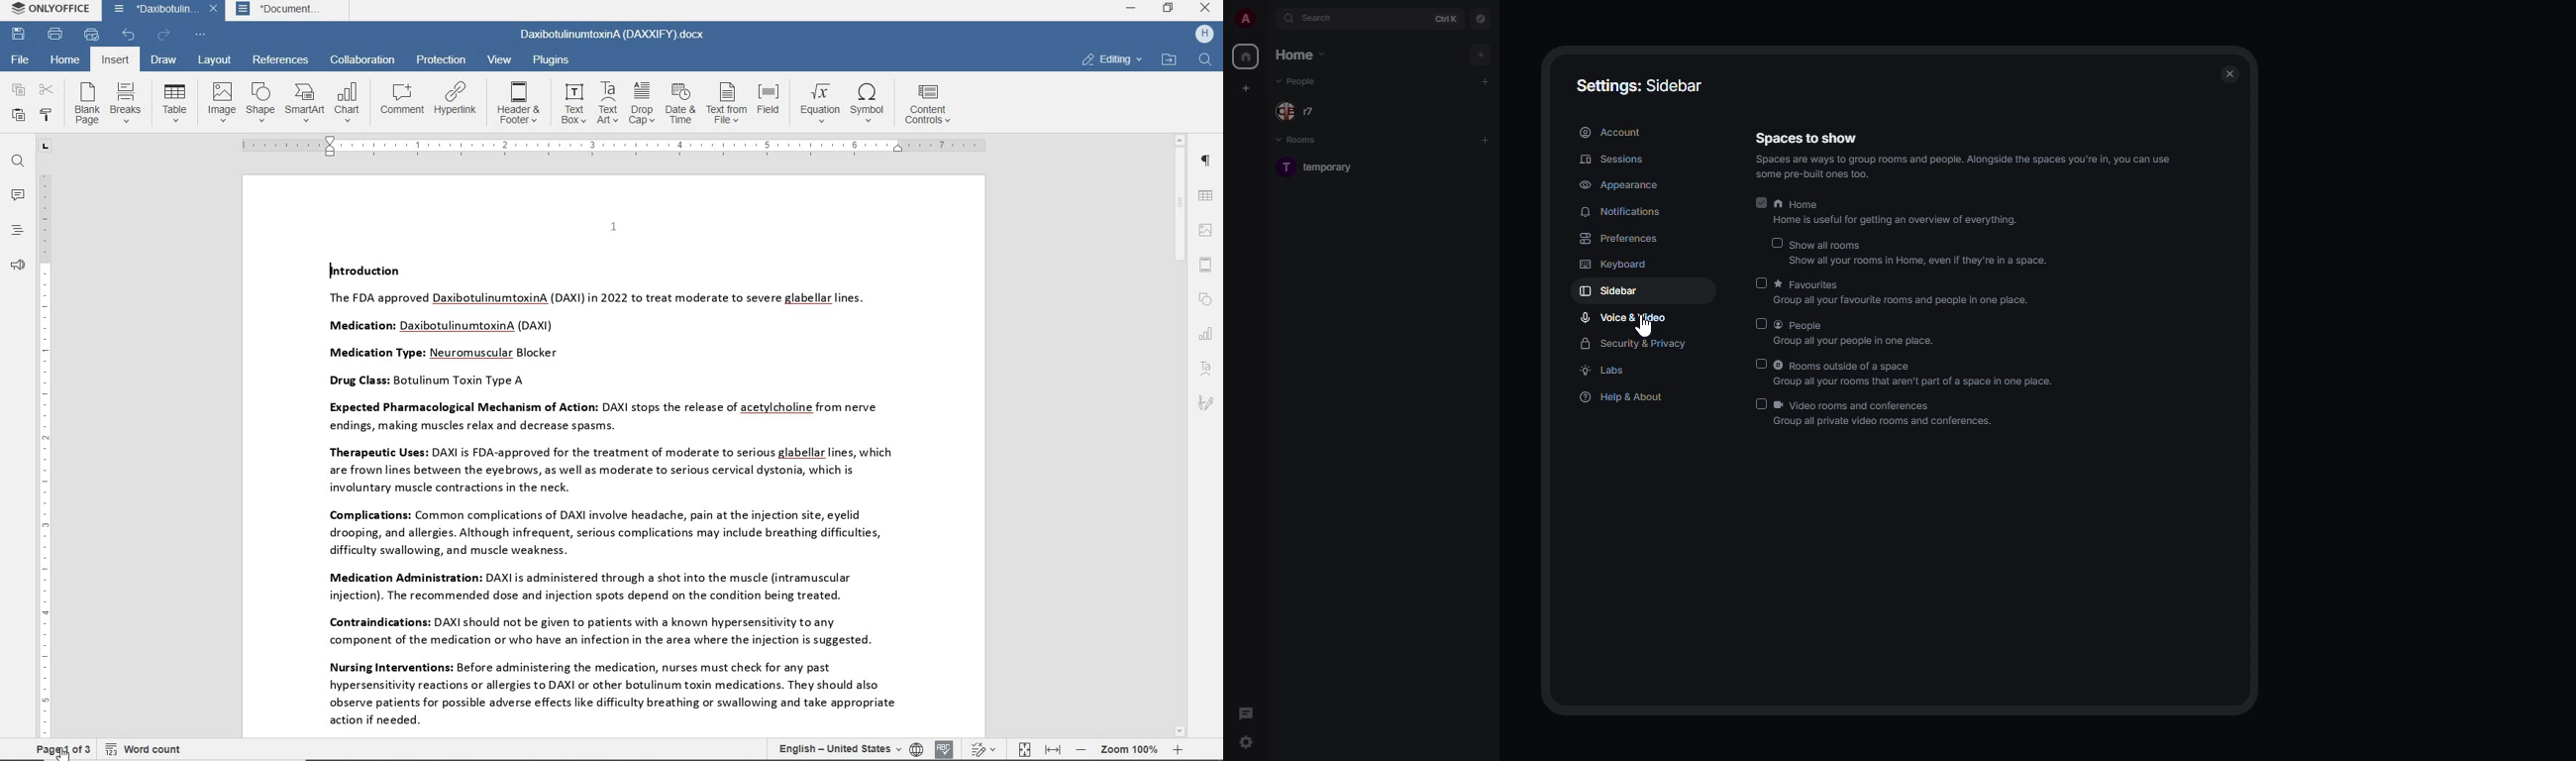 Image resolution: width=2576 pixels, height=784 pixels. I want to click on account, so click(1608, 131).